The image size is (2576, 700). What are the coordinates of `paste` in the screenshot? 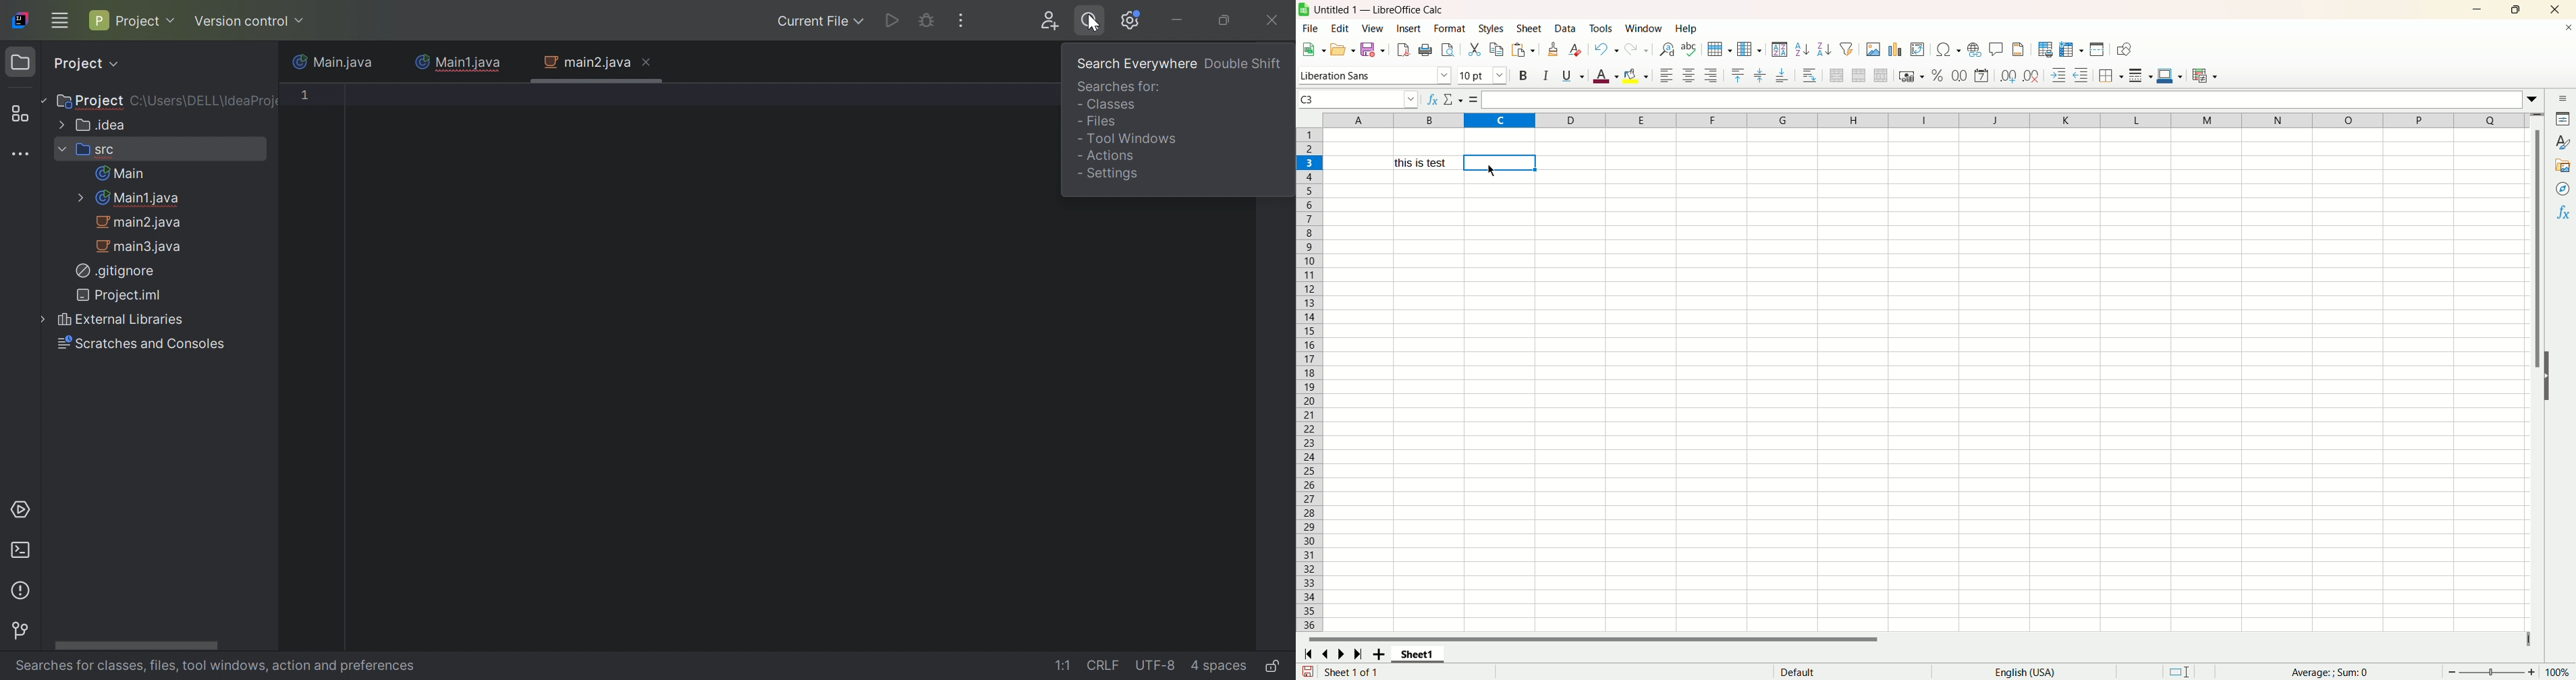 It's located at (1521, 49).